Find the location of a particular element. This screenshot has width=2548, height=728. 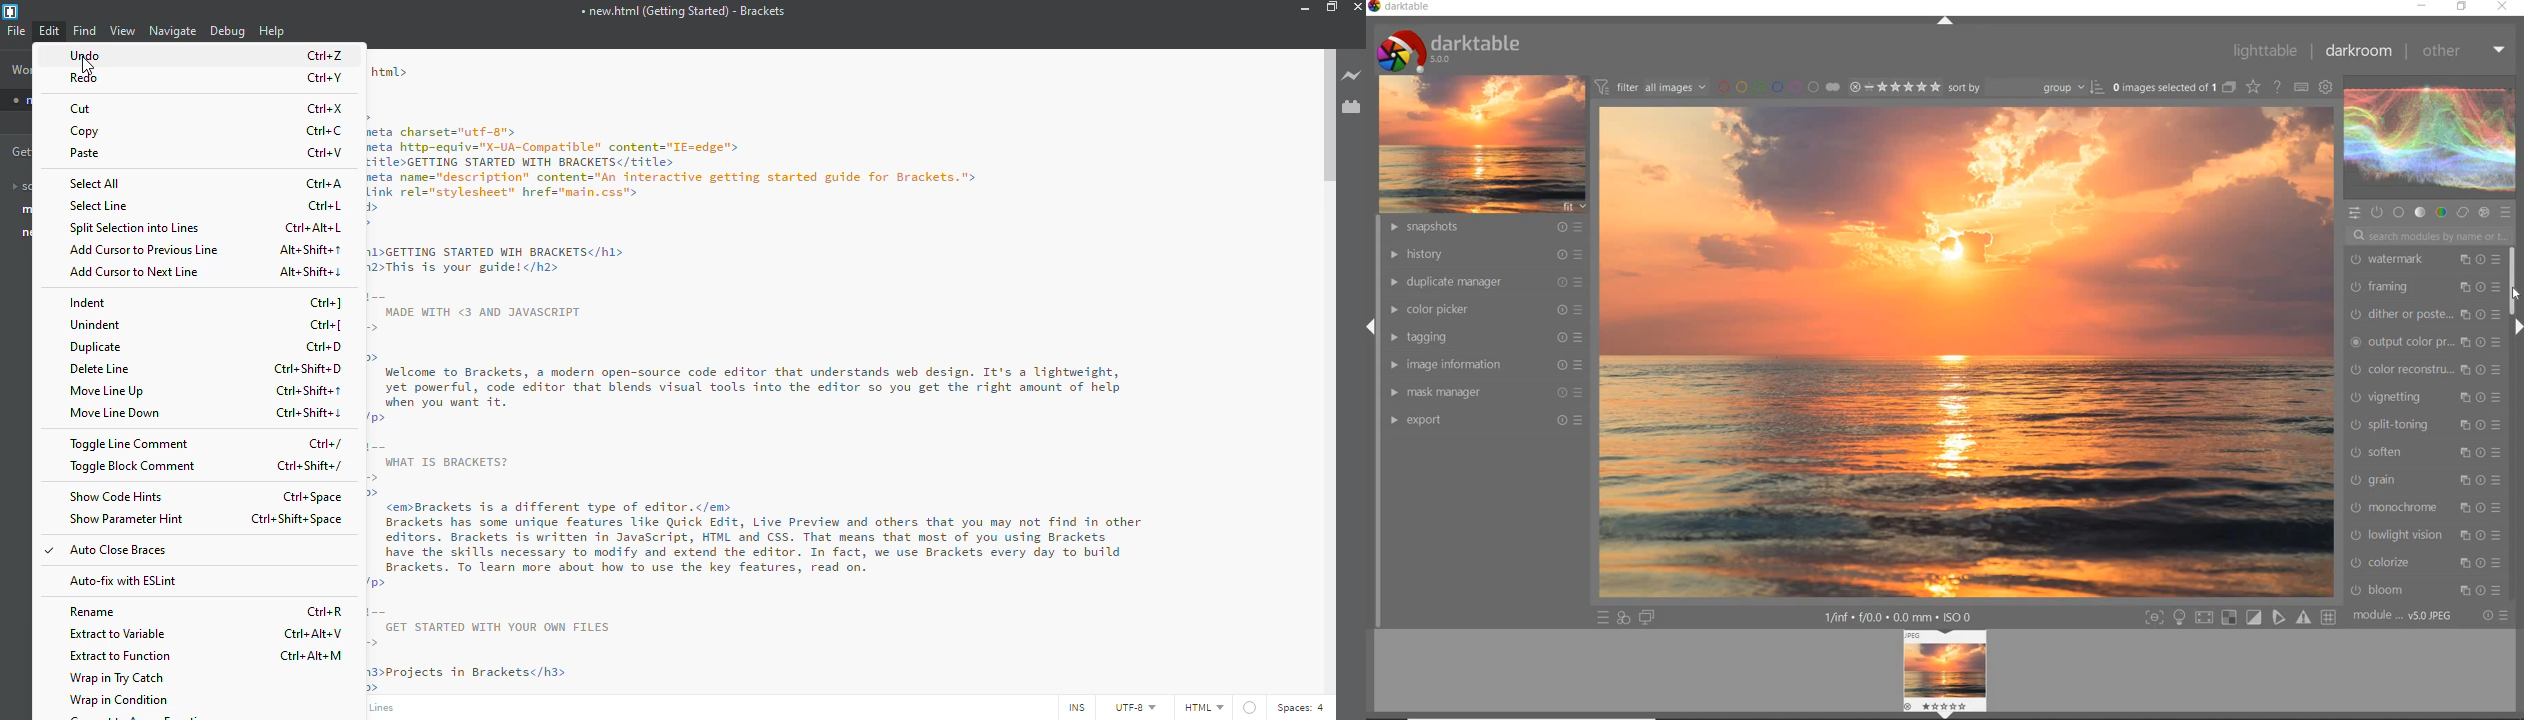

COLORIZE is located at coordinates (2426, 562).